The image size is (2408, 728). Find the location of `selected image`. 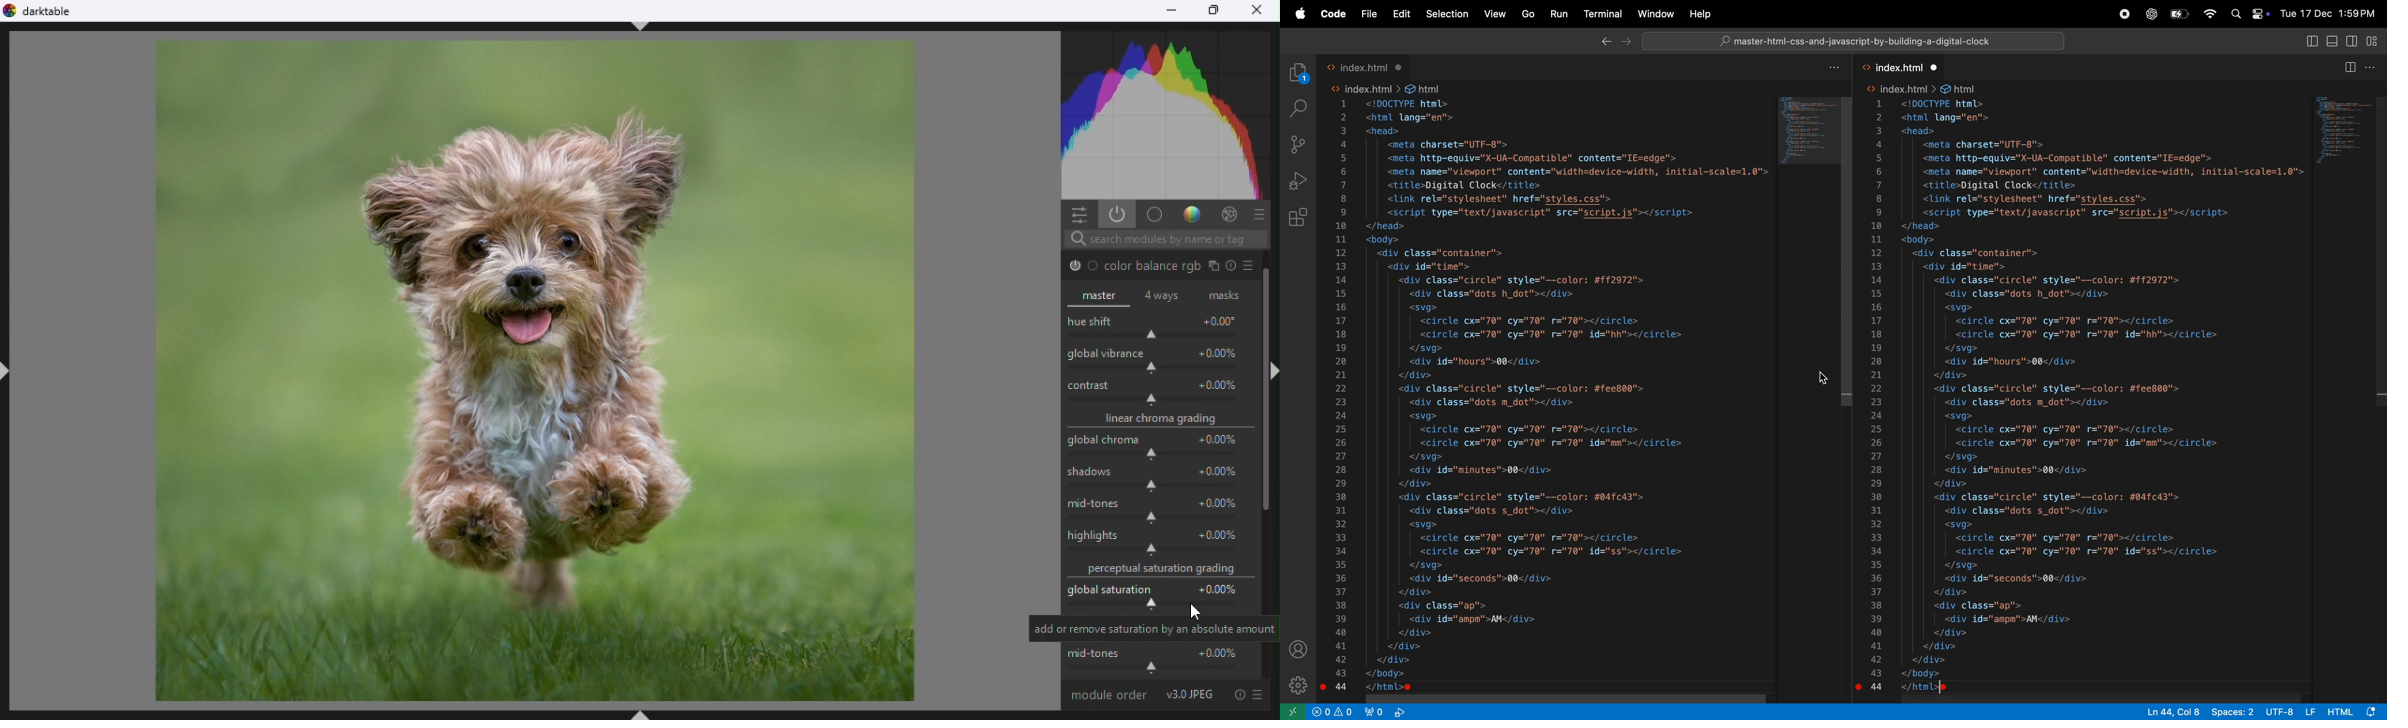

selected image is located at coordinates (531, 352).